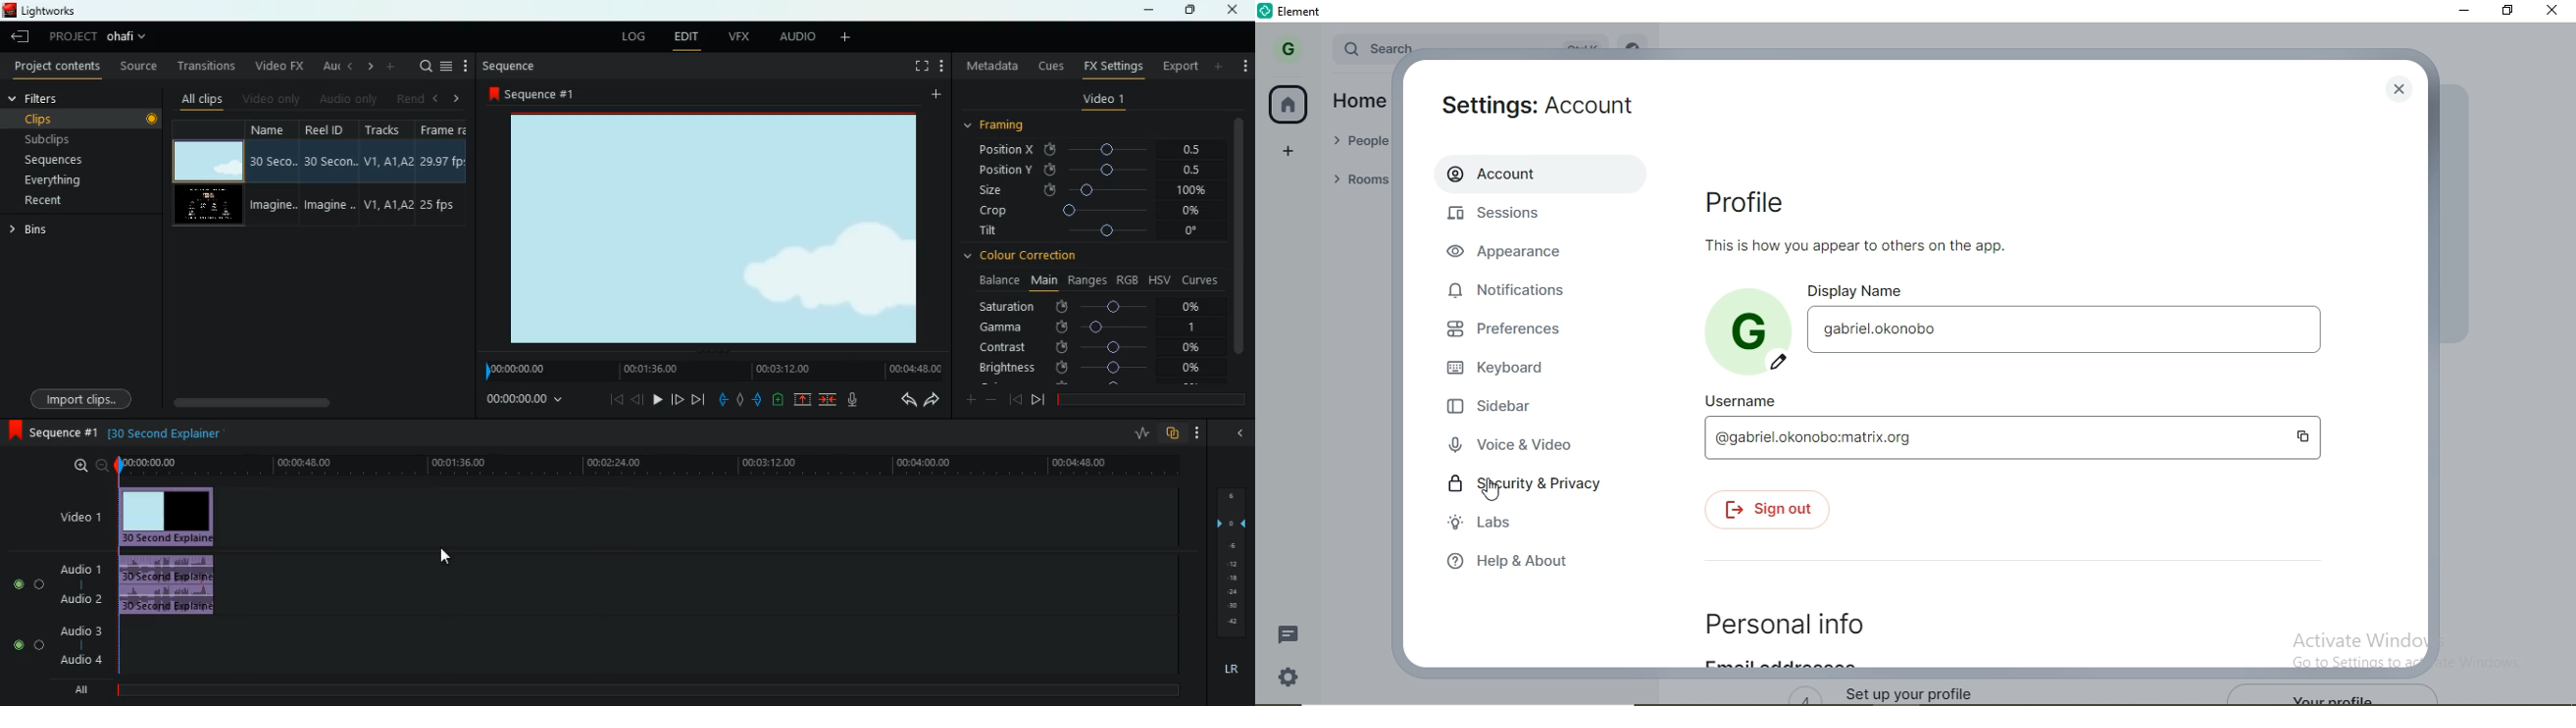 The height and width of the screenshot is (728, 2576). Describe the element at coordinates (802, 400) in the screenshot. I see `up` at that location.